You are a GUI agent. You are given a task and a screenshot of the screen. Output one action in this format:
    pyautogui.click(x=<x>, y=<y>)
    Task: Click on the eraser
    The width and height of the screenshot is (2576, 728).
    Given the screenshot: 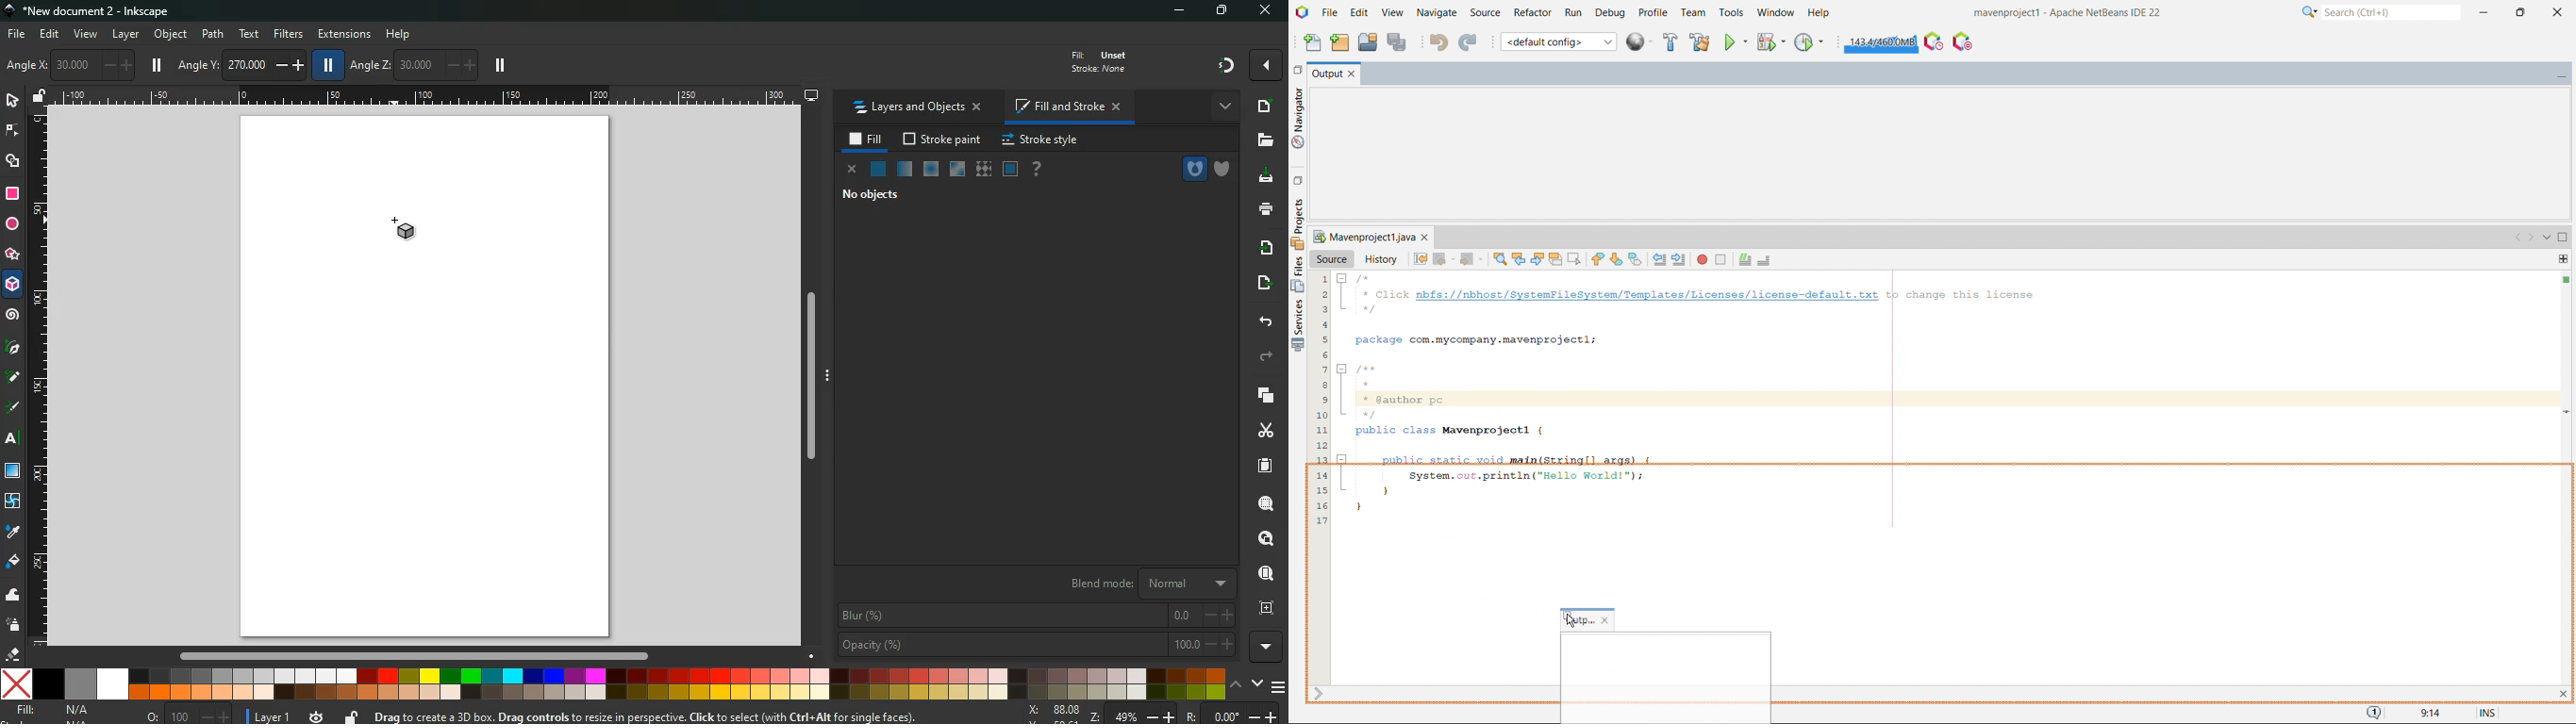 What is the action you would take?
    pyautogui.click(x=15, y=656)
    